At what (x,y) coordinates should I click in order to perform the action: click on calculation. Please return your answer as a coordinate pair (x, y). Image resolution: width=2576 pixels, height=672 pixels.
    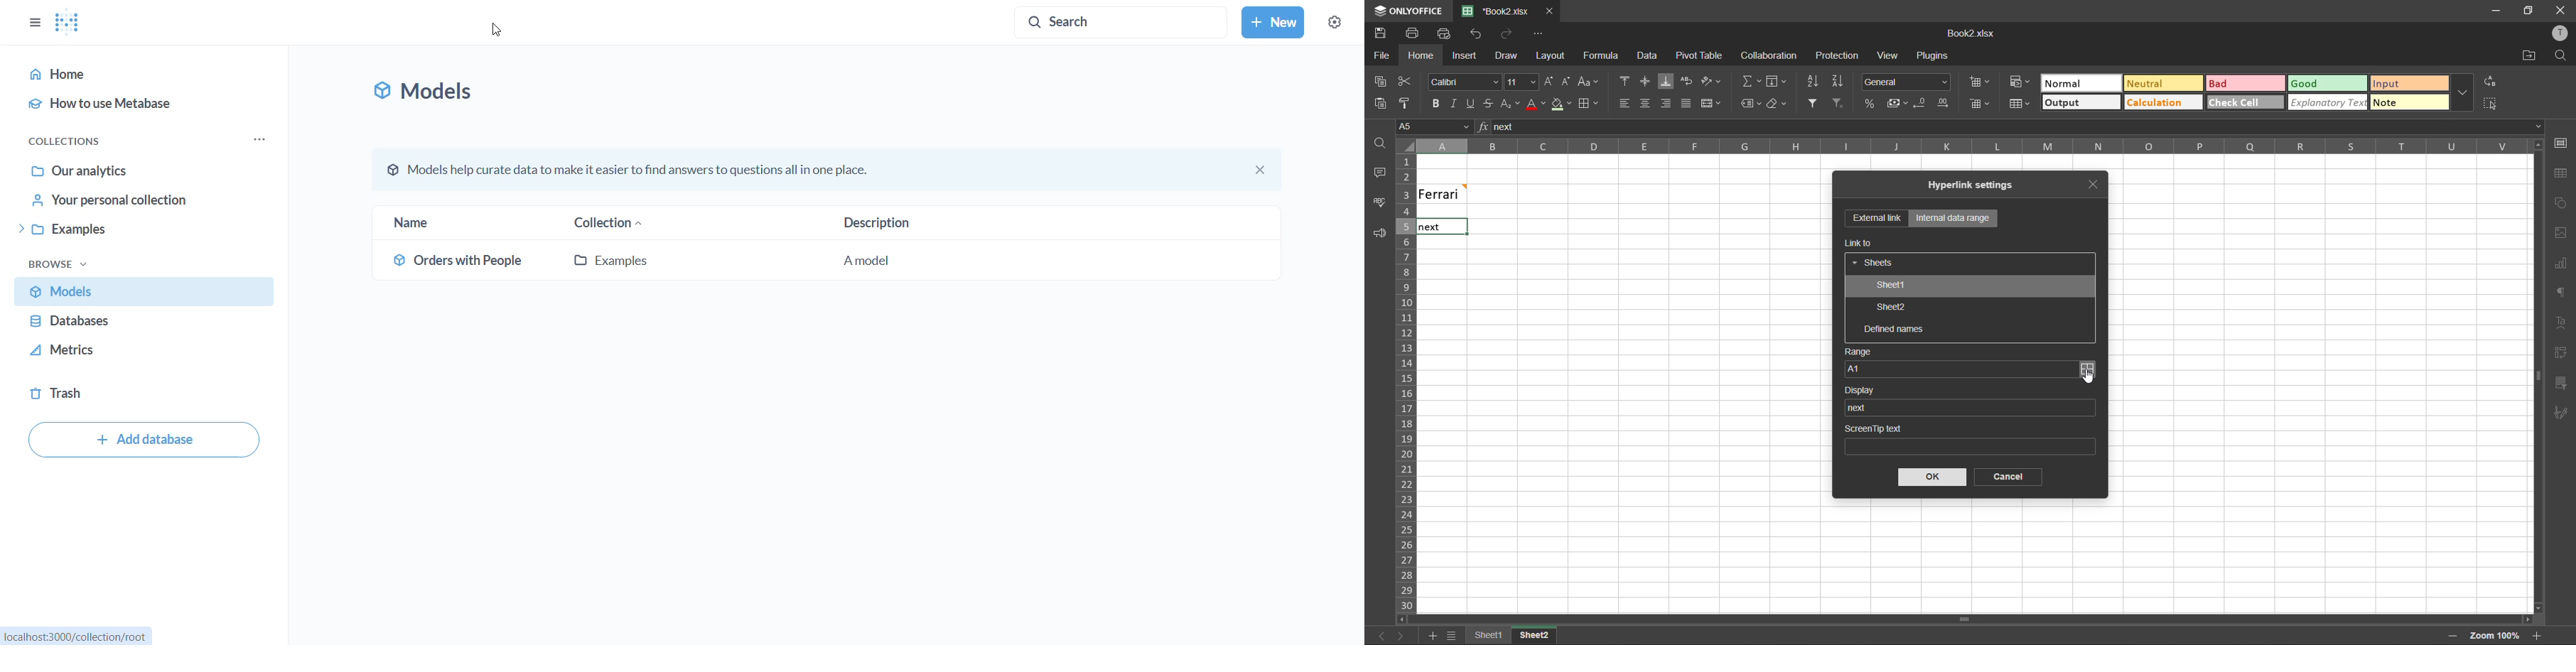
    Looking at the image, I should click on (2160, 104).